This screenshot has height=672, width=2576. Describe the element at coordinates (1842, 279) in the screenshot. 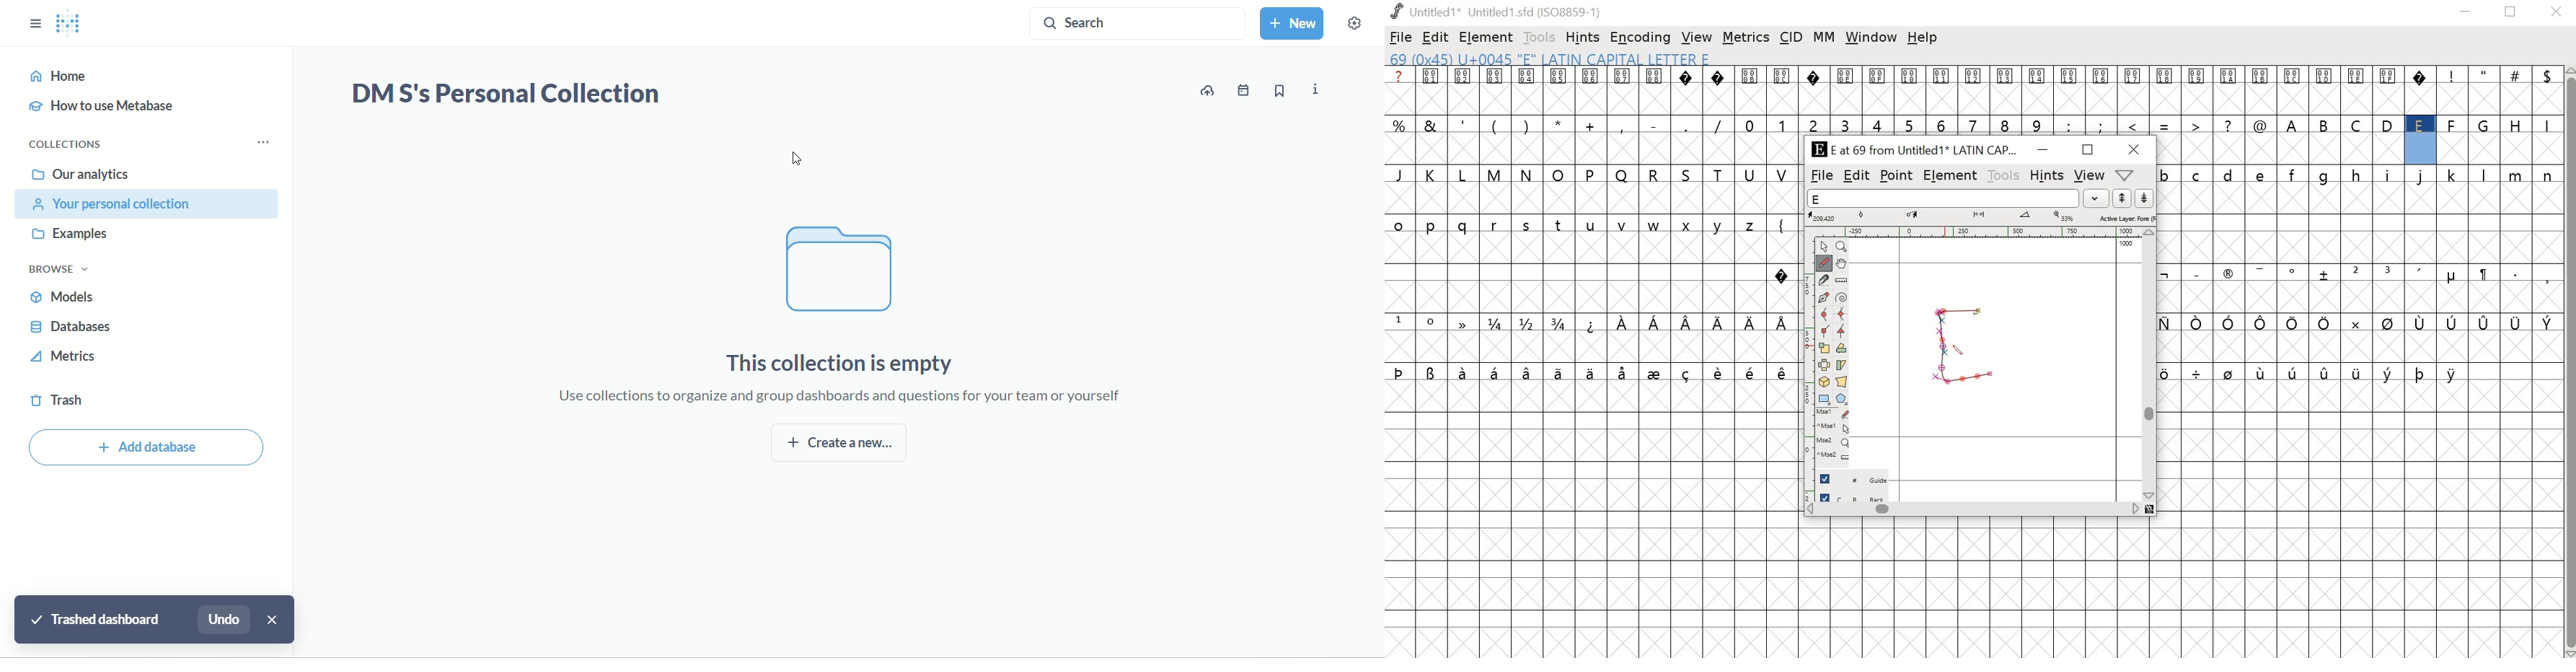

I see `Ruler` at that location.